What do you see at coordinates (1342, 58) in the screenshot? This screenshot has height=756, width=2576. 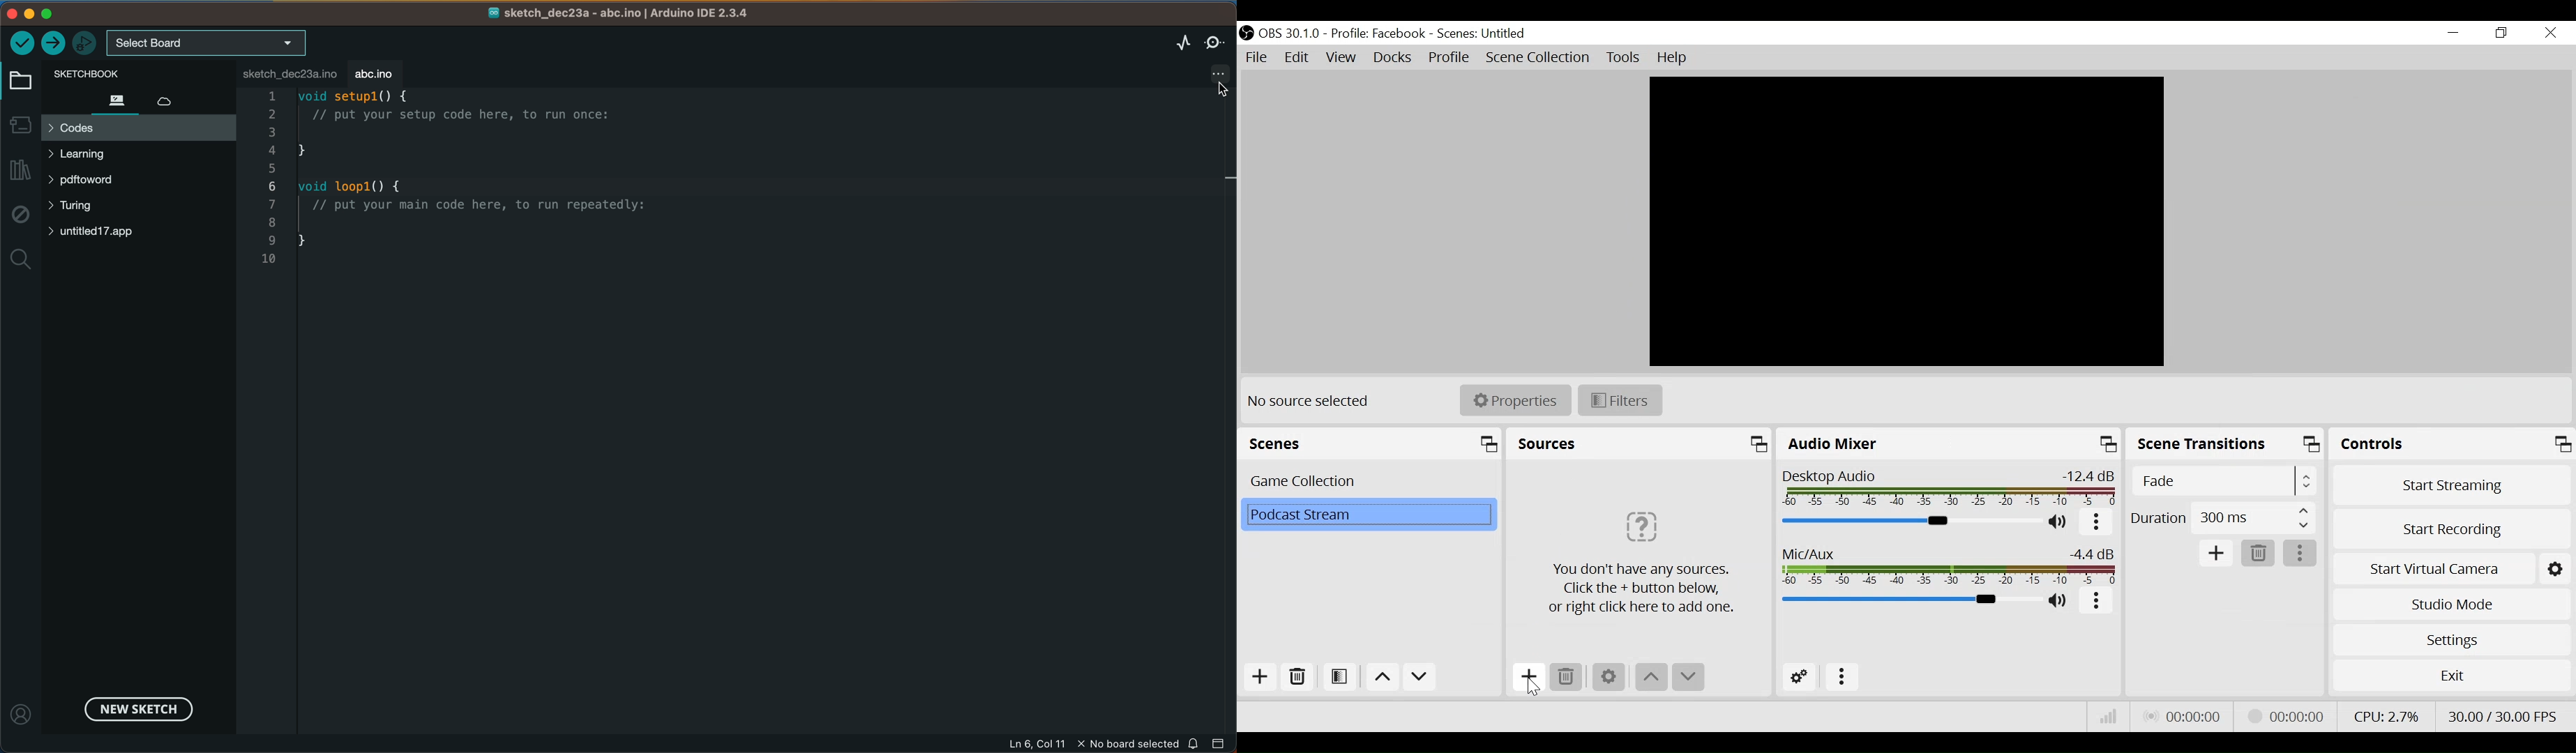 I see `View` at bounding box center [1342, 58].